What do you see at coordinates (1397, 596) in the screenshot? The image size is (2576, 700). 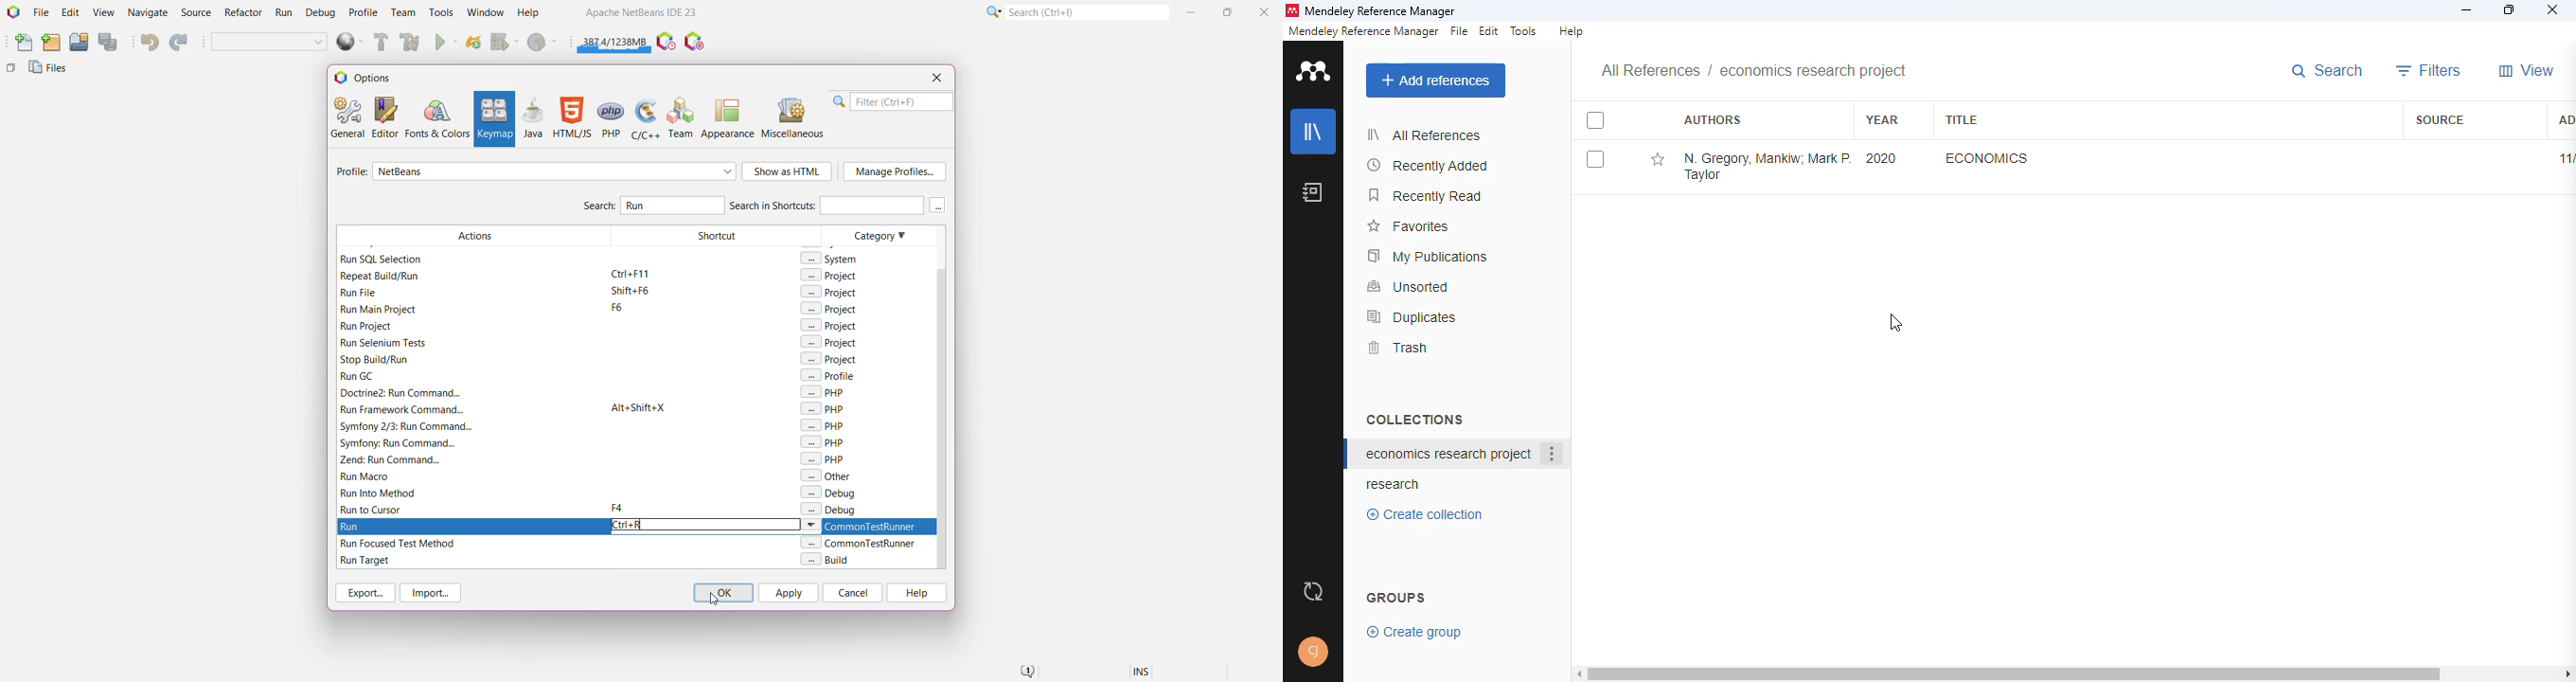 I see `groups` at bounding box center [1397, 596].